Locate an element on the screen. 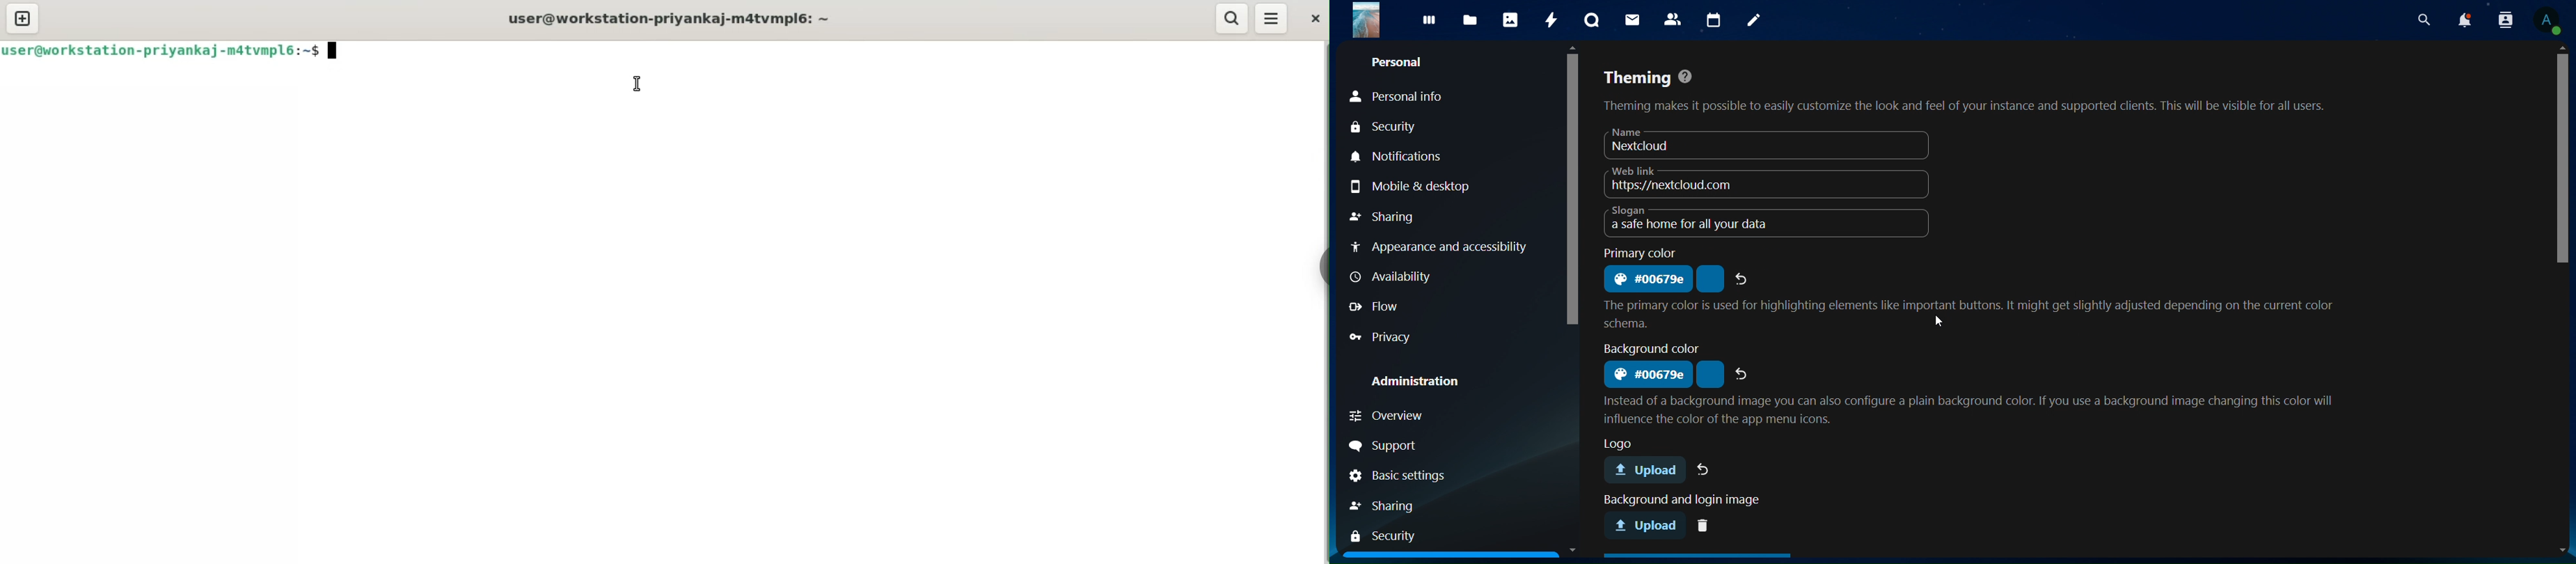 The width and height of the screenshot is (2576, 588). text is located at coordinates (1623, 444).